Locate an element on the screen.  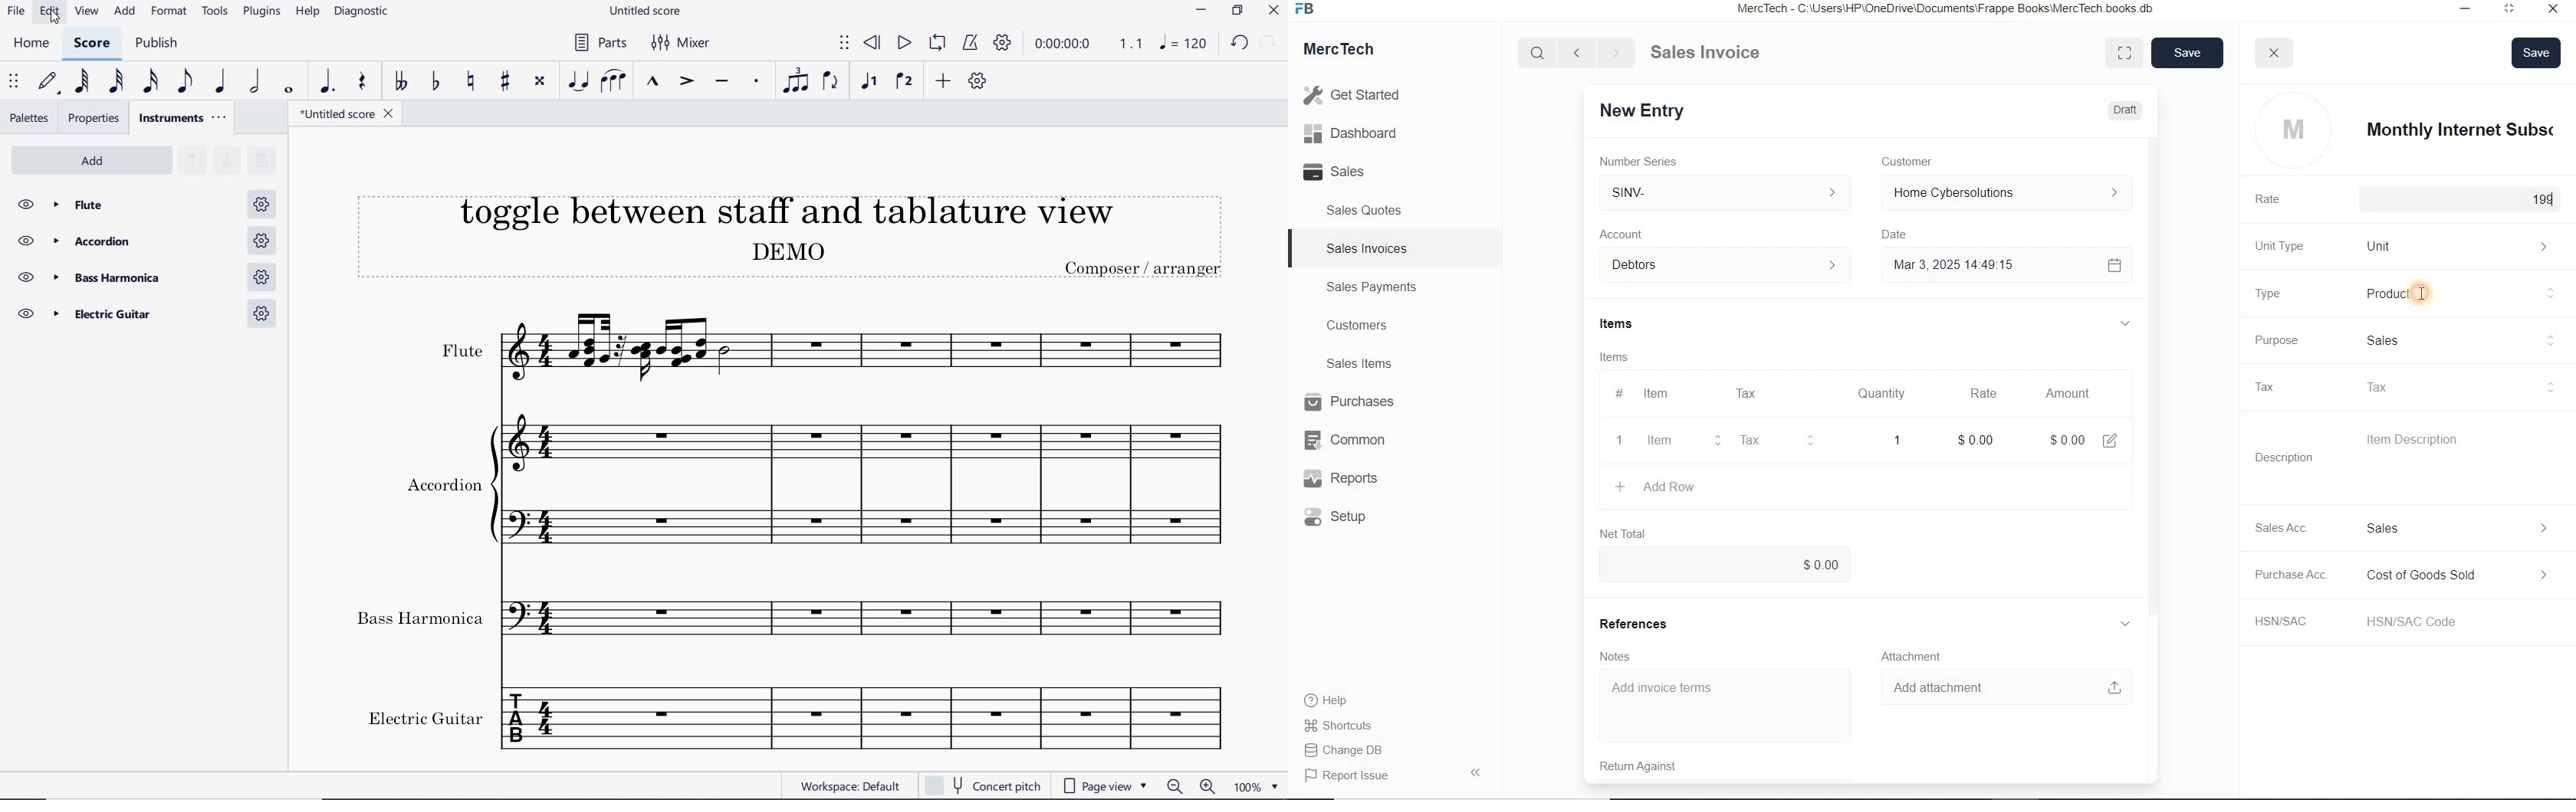
Sales Invoices is located at coordinates (1368, 248).